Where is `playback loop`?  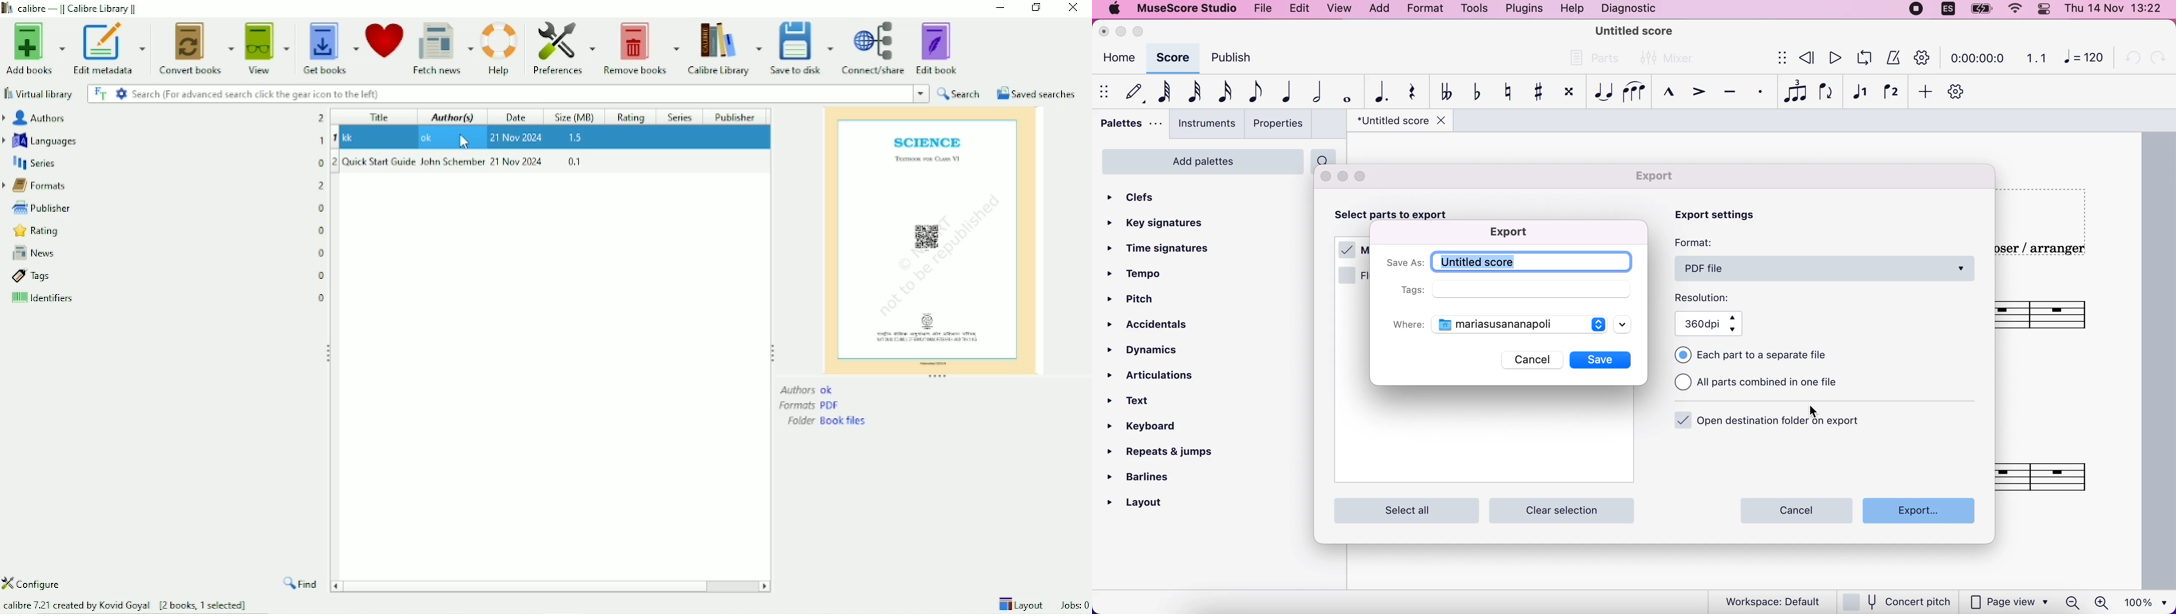
playback loop is located at coordinates (1862, 58).